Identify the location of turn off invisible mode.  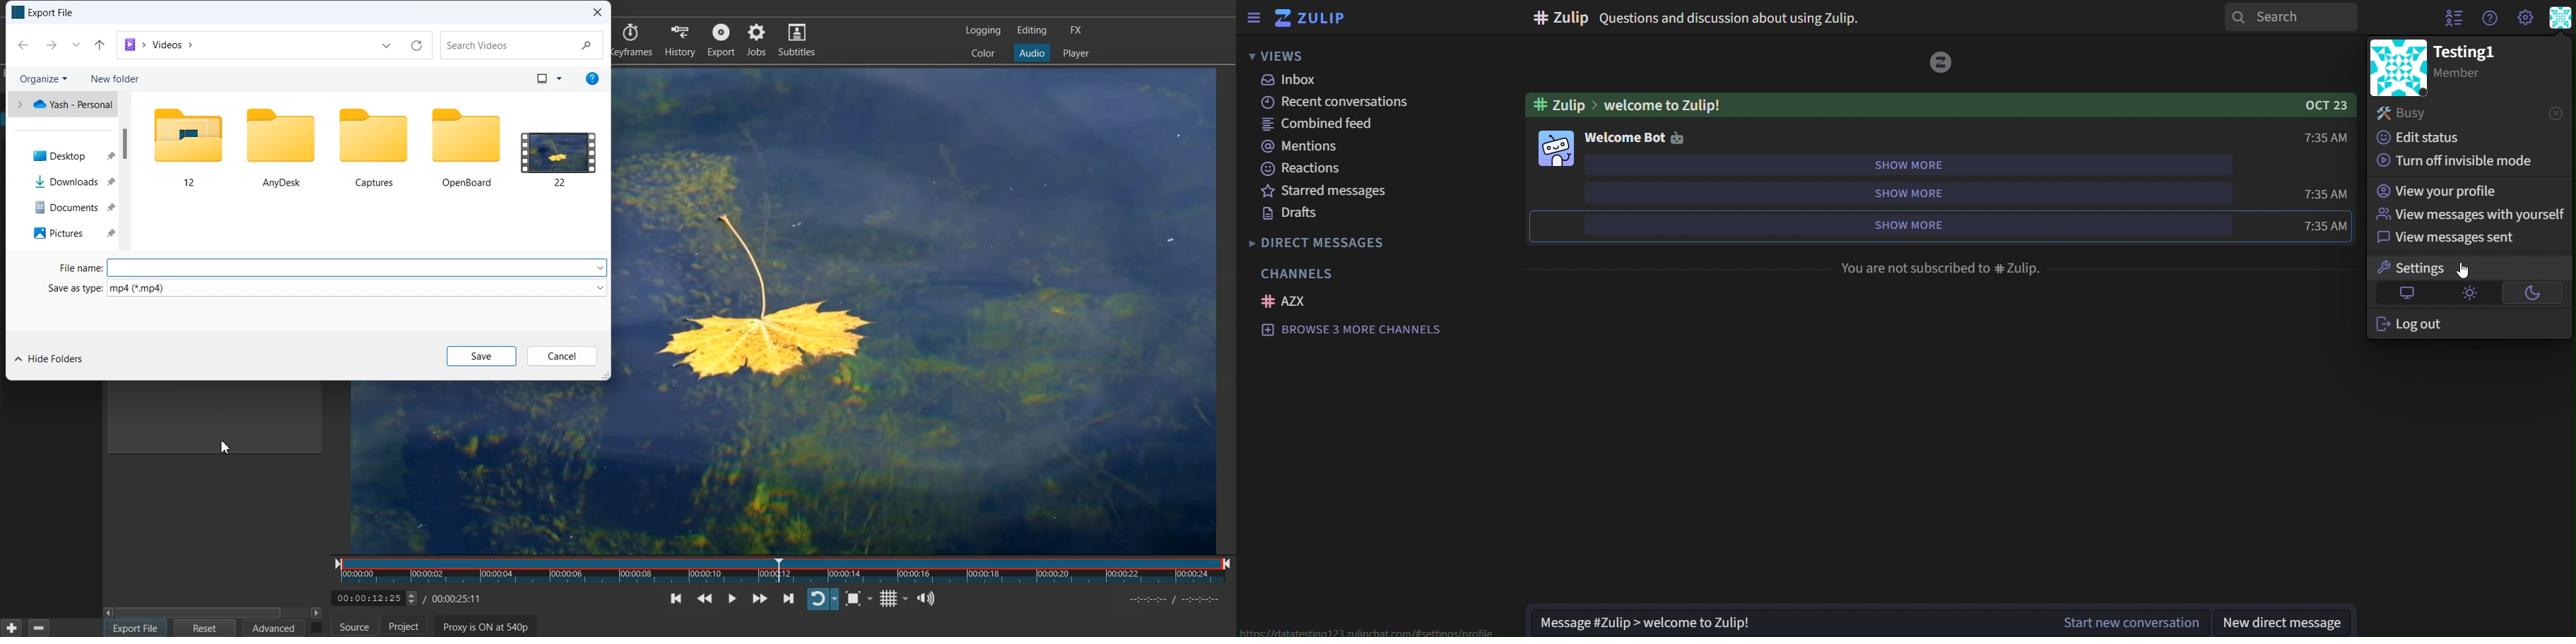
(2459, 162).